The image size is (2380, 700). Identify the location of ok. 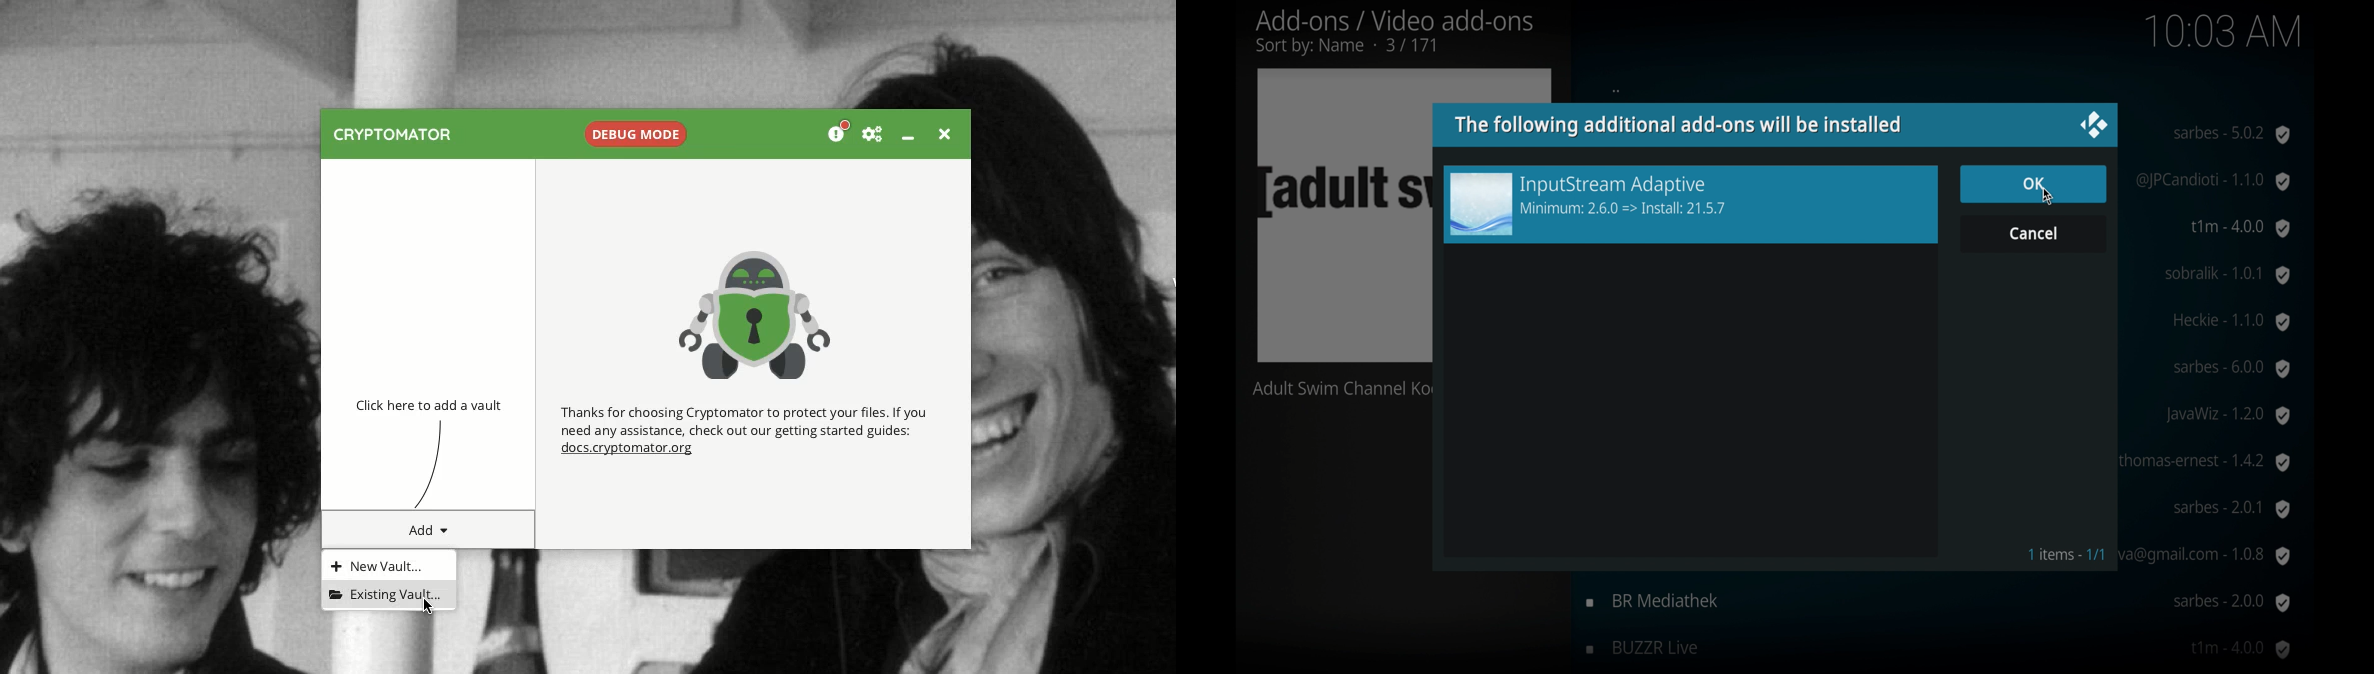
(2034, 184).